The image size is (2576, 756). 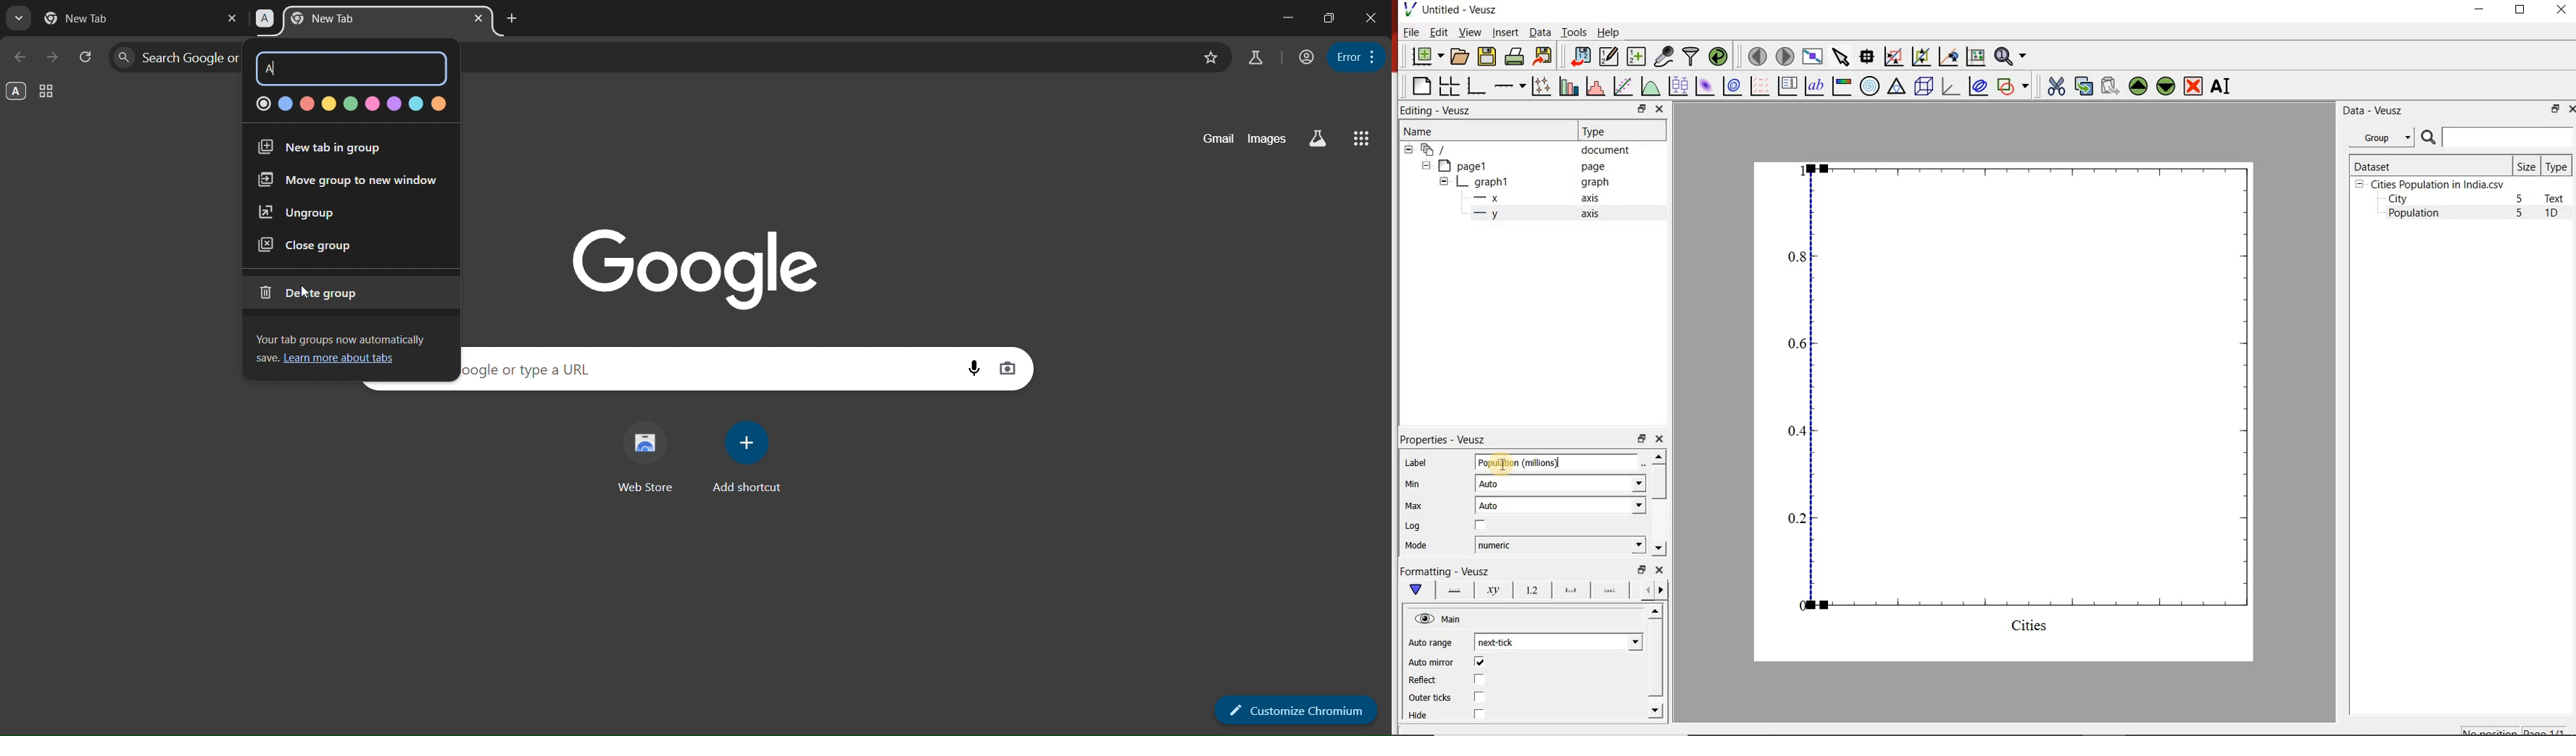 I want to click on web store, so click(x=651, y=459).